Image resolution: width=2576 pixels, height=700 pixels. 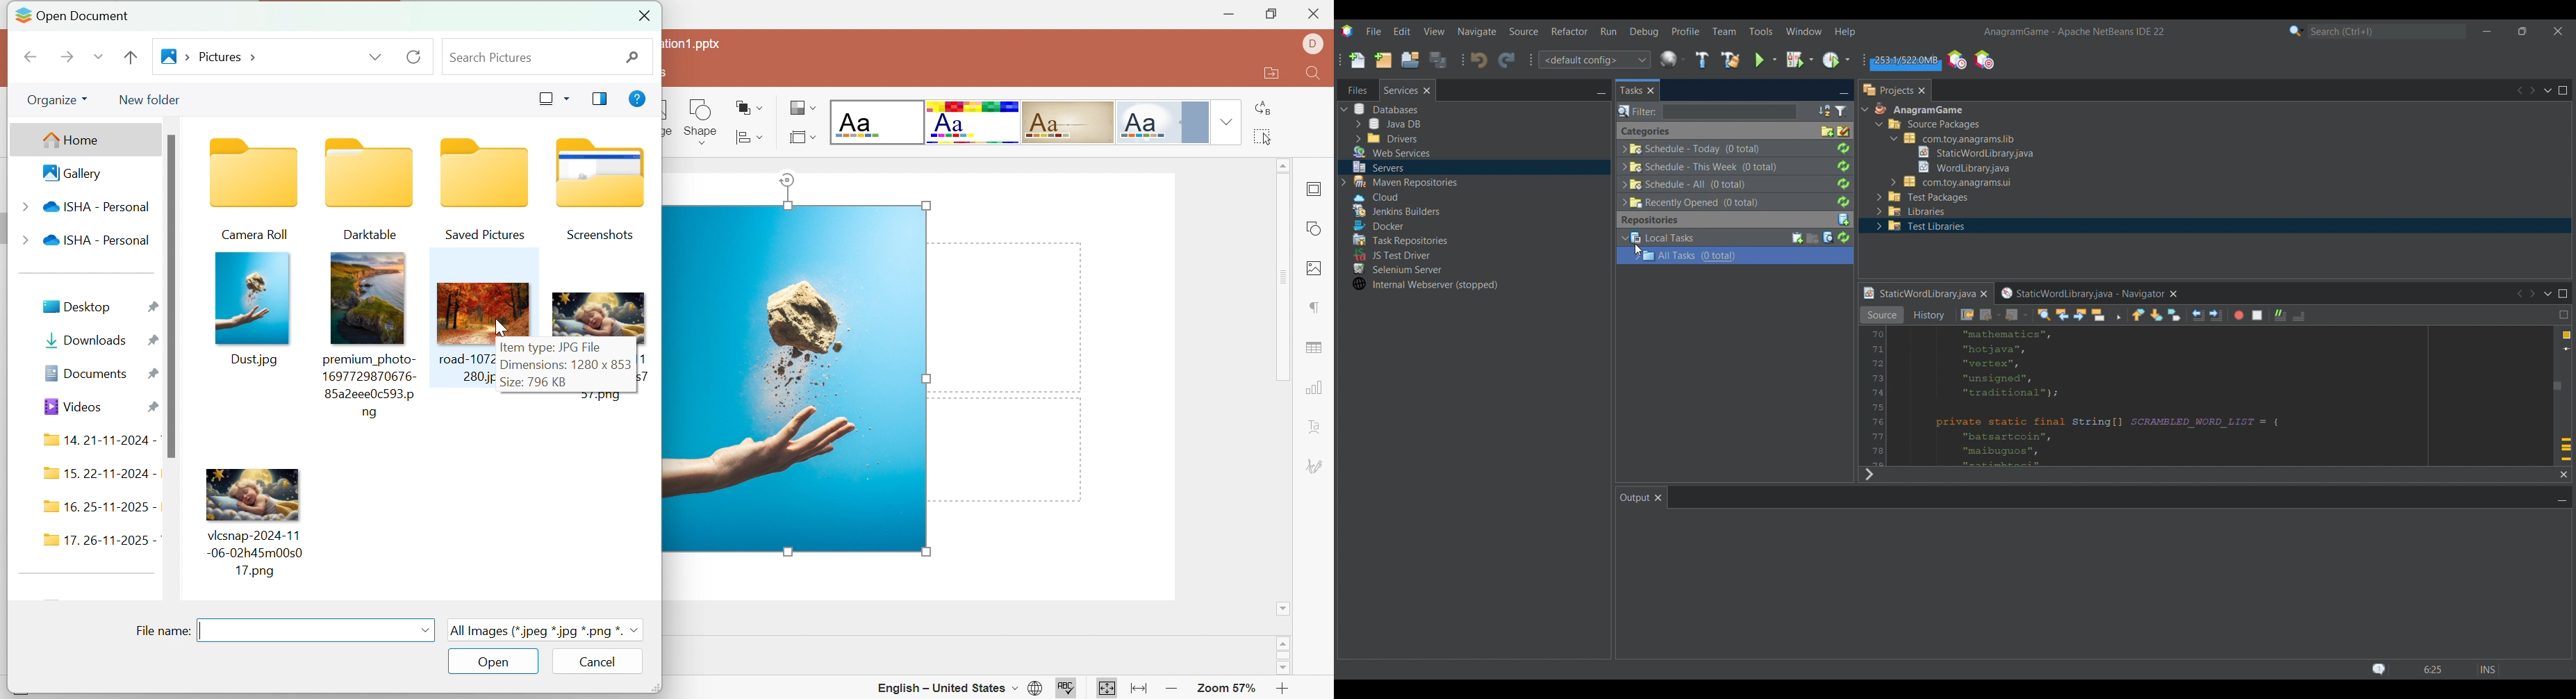 I want to click on 17, so click(x=645, y=367).